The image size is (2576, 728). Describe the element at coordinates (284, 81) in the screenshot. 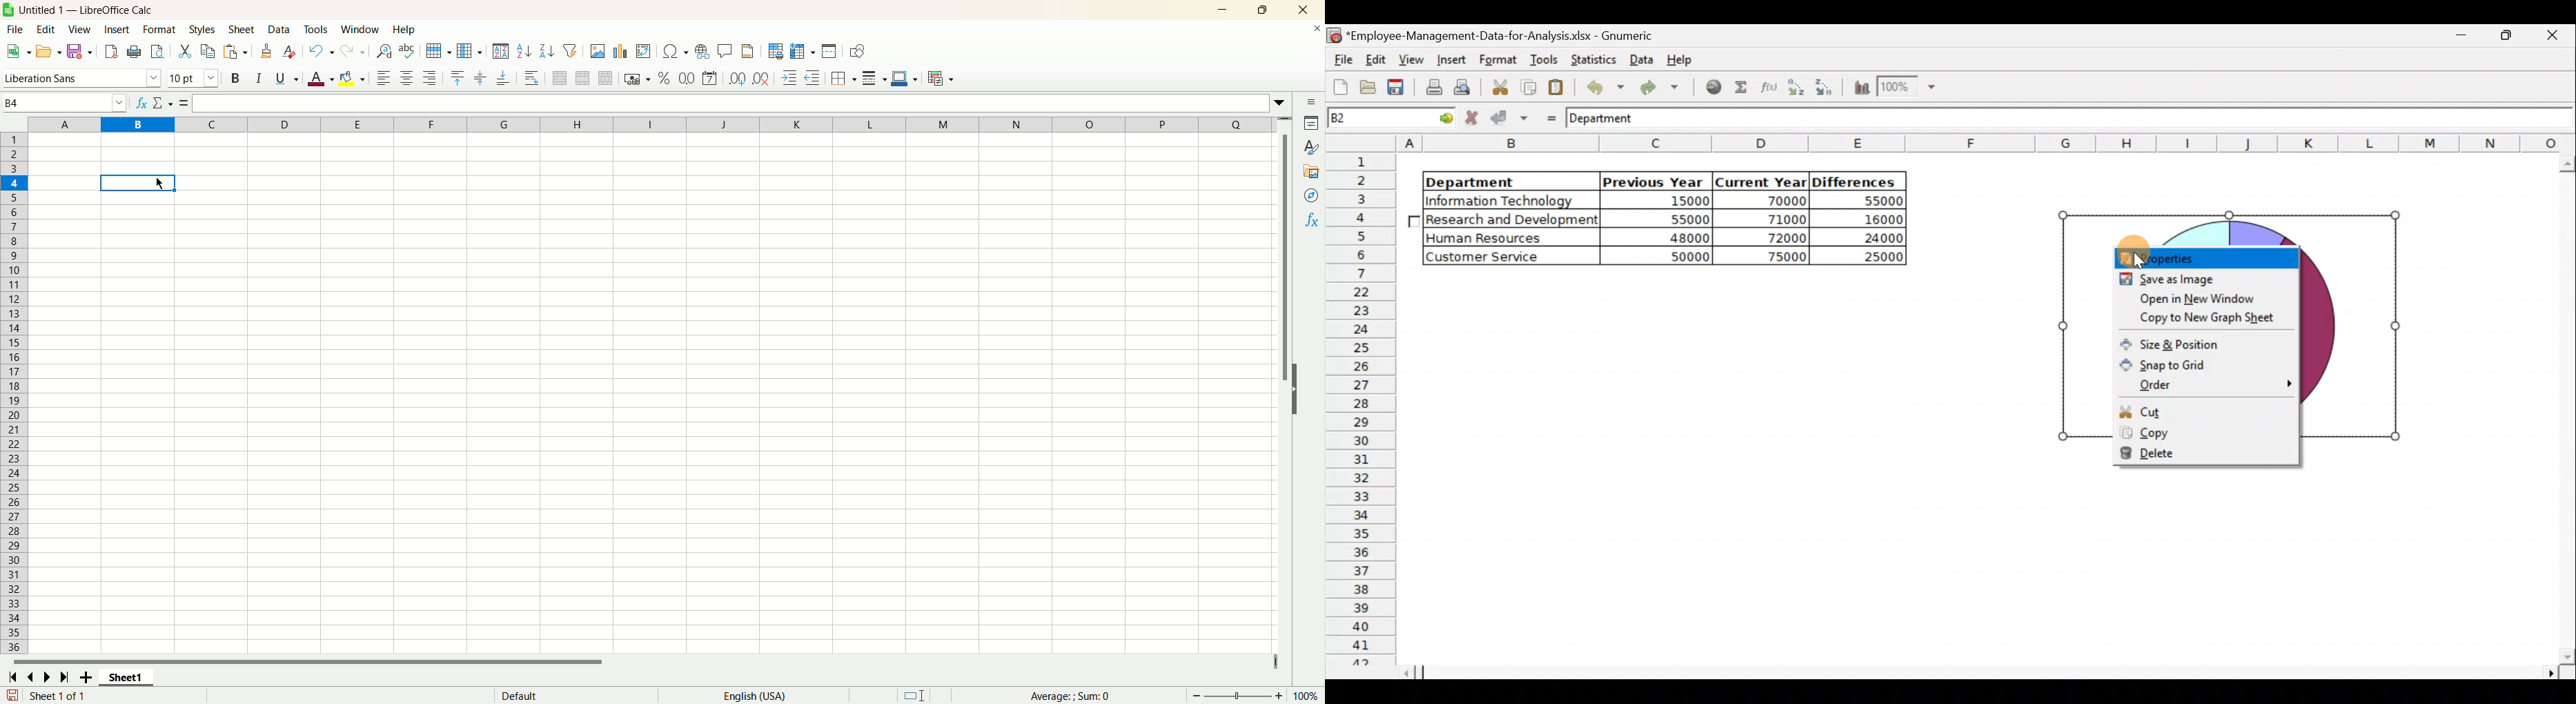

I see `underline` at that location.